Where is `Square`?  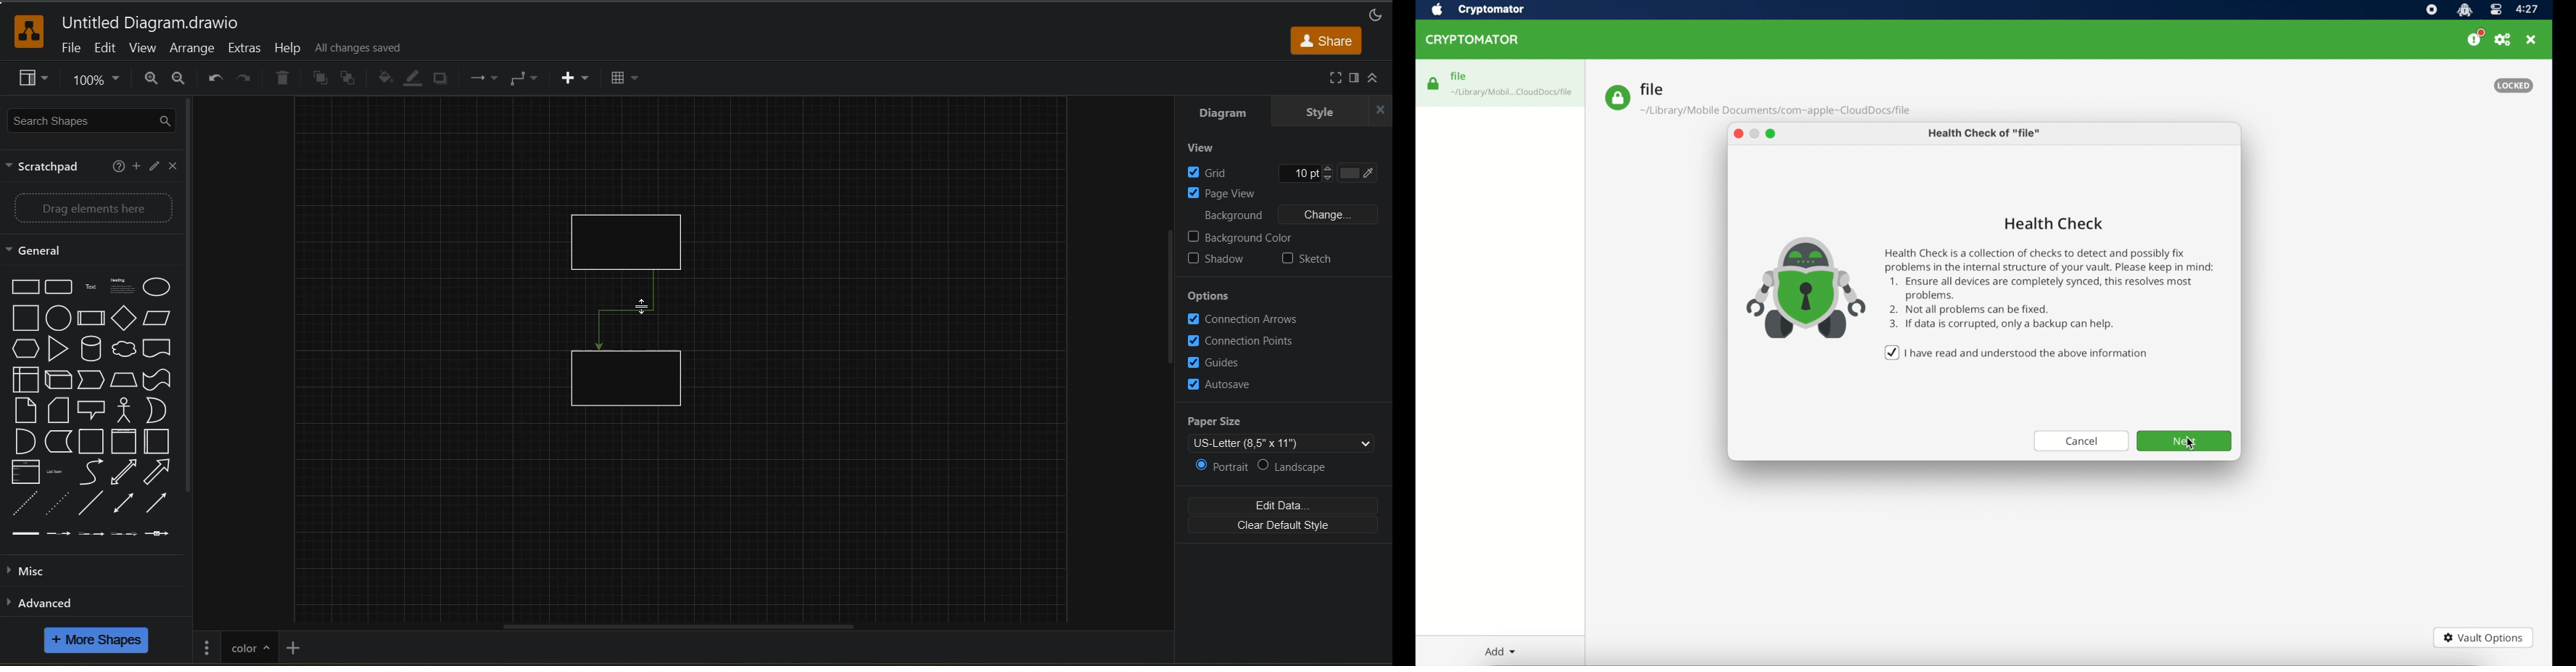 Square is located at coordinates (25, 318).